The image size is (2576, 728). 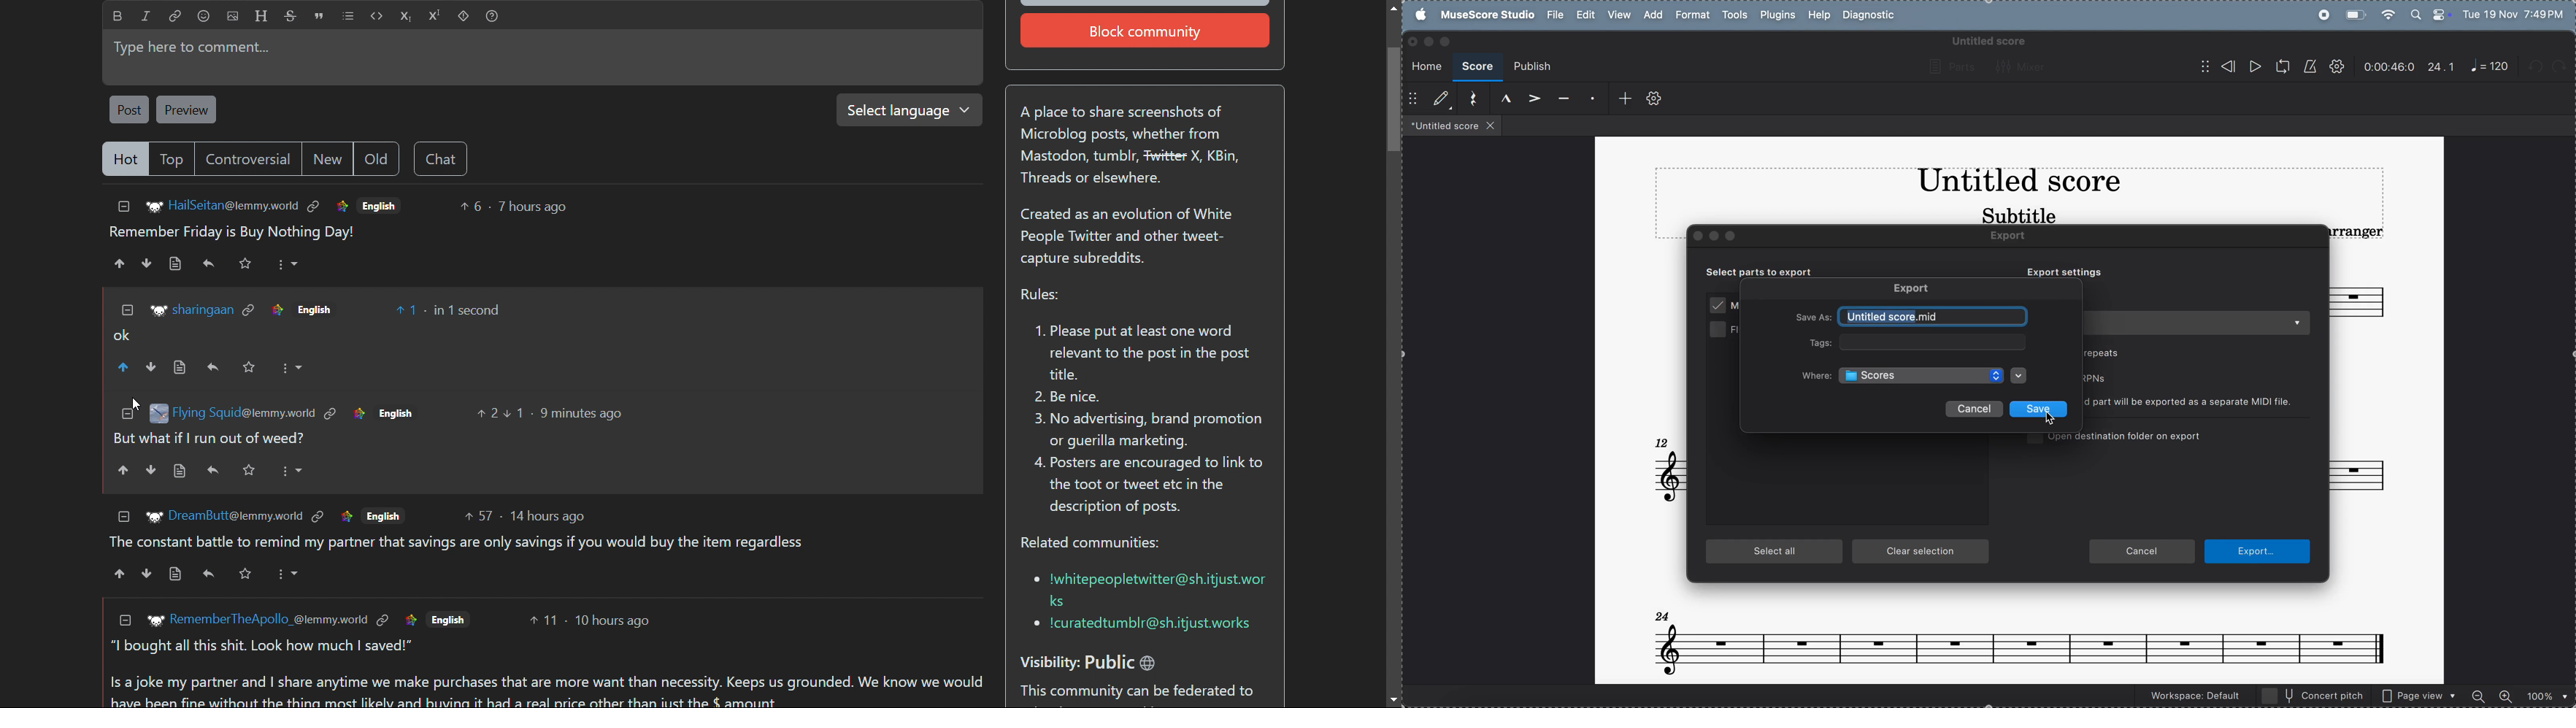 What do you see at coordinates (342, 207) in the screenshot?
I see `link` at bounding box center [342, 207].